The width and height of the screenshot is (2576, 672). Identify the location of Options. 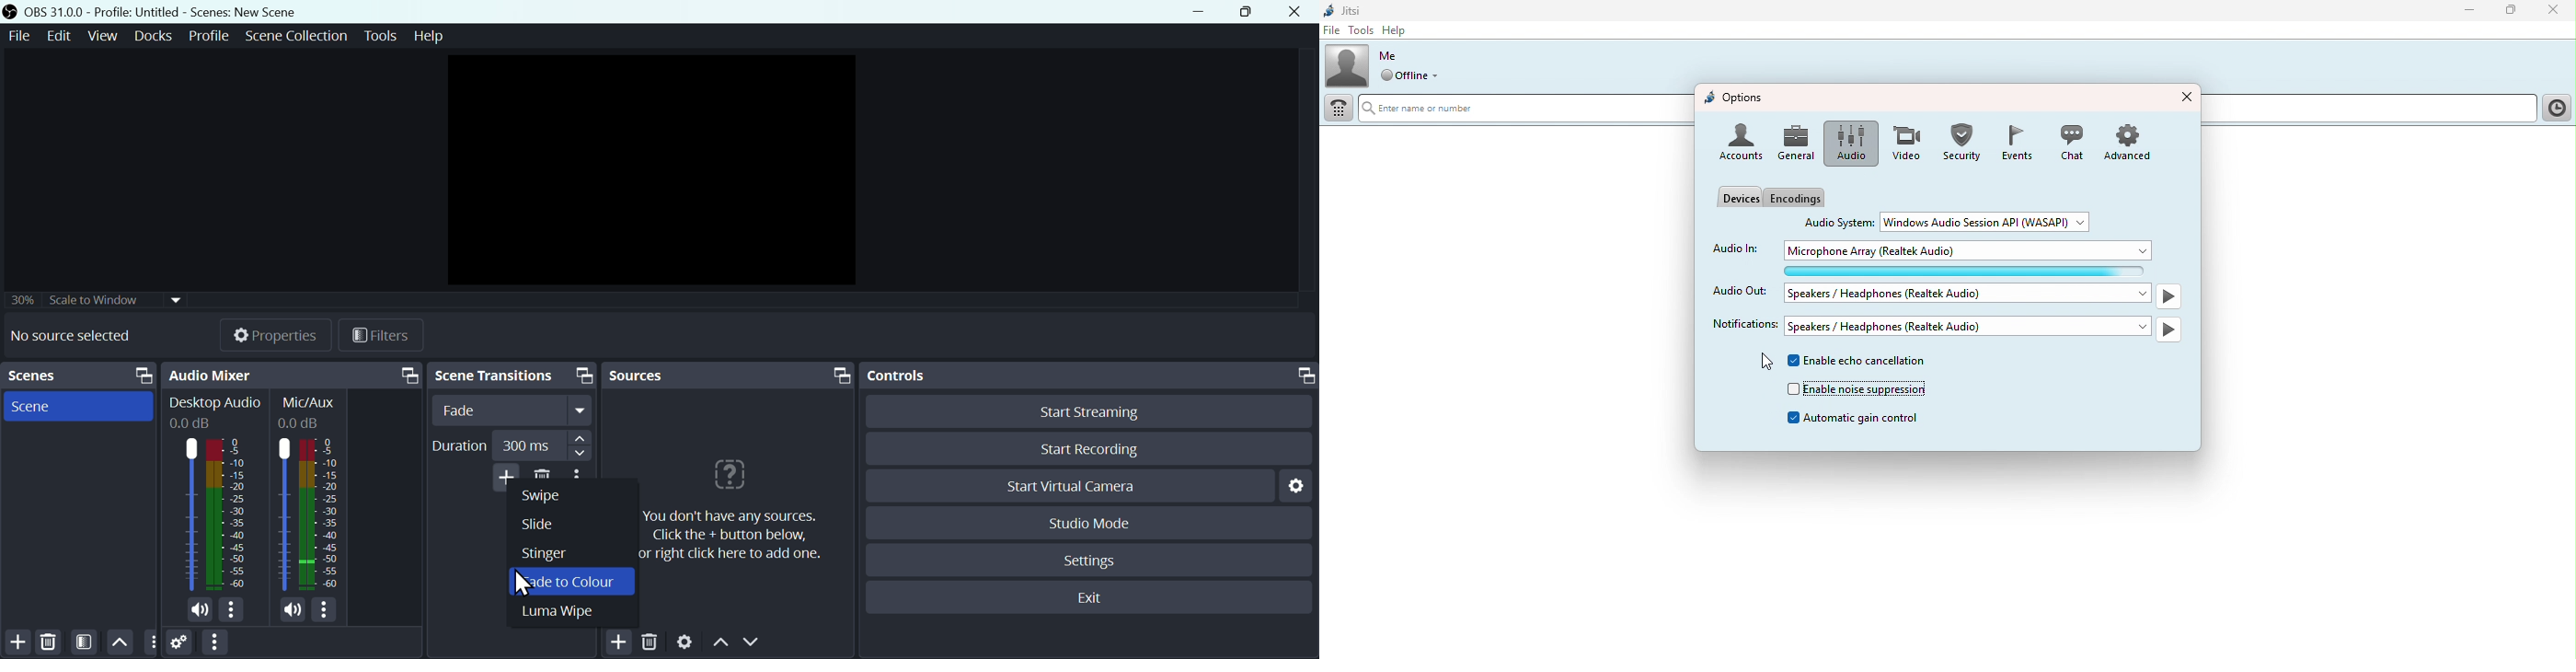
(1735, 98).